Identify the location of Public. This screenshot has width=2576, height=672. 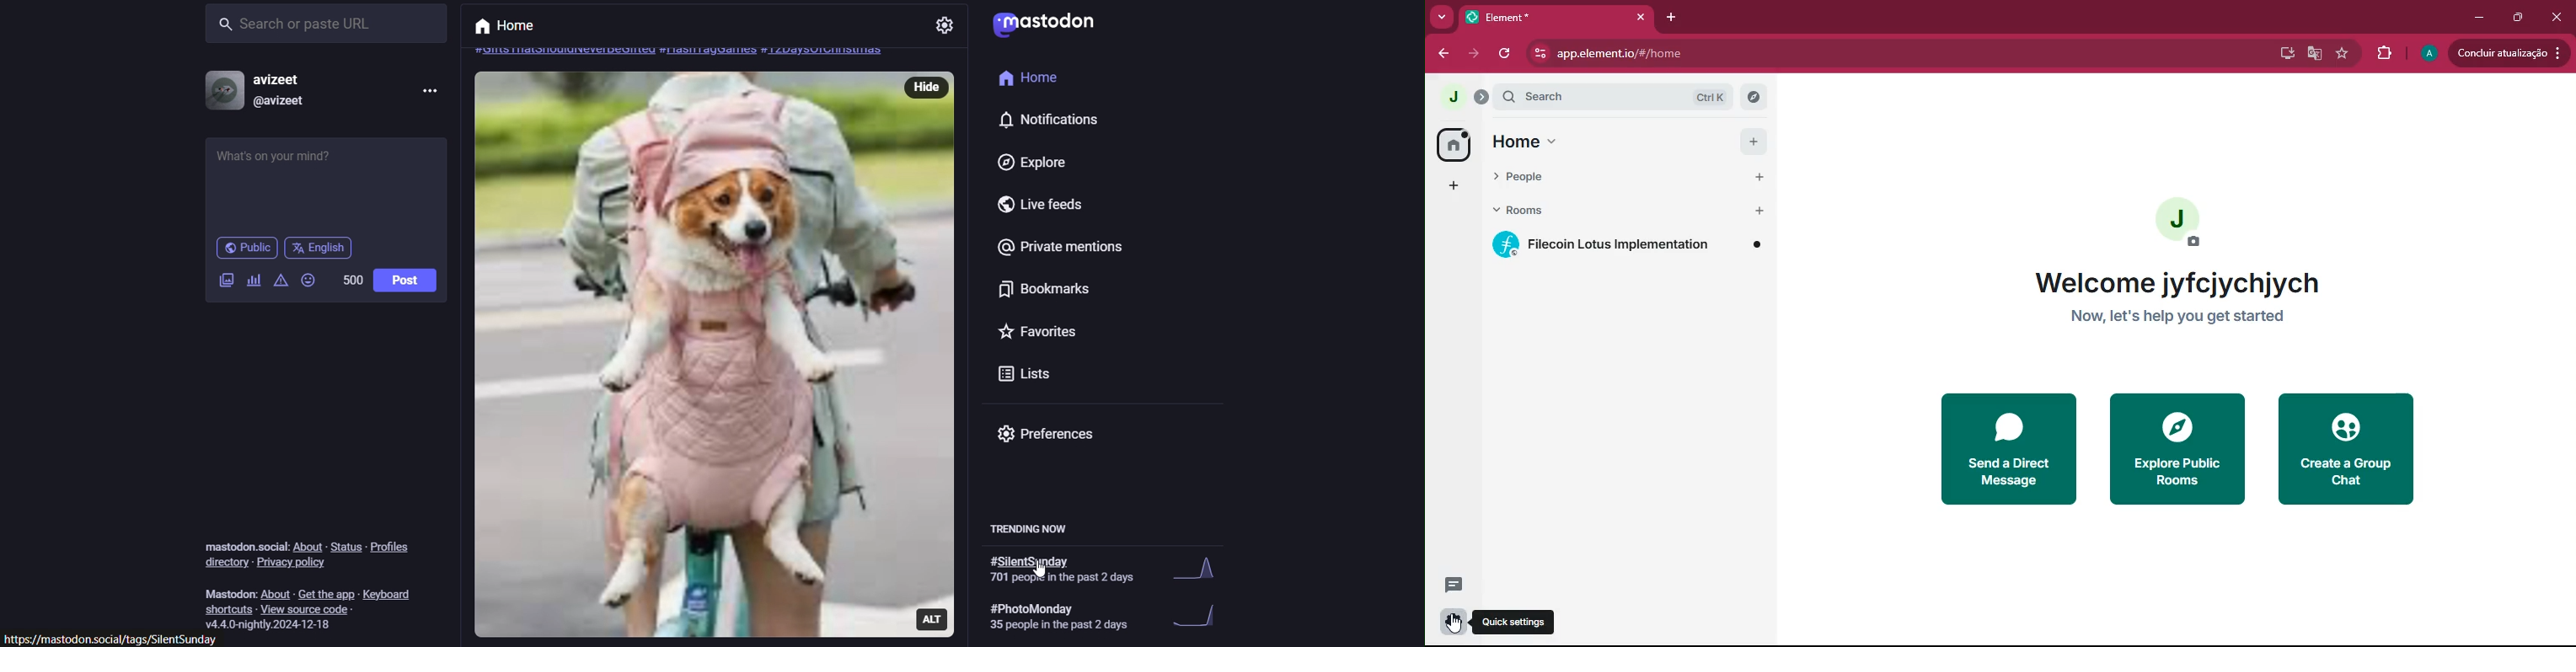
(245, 248).